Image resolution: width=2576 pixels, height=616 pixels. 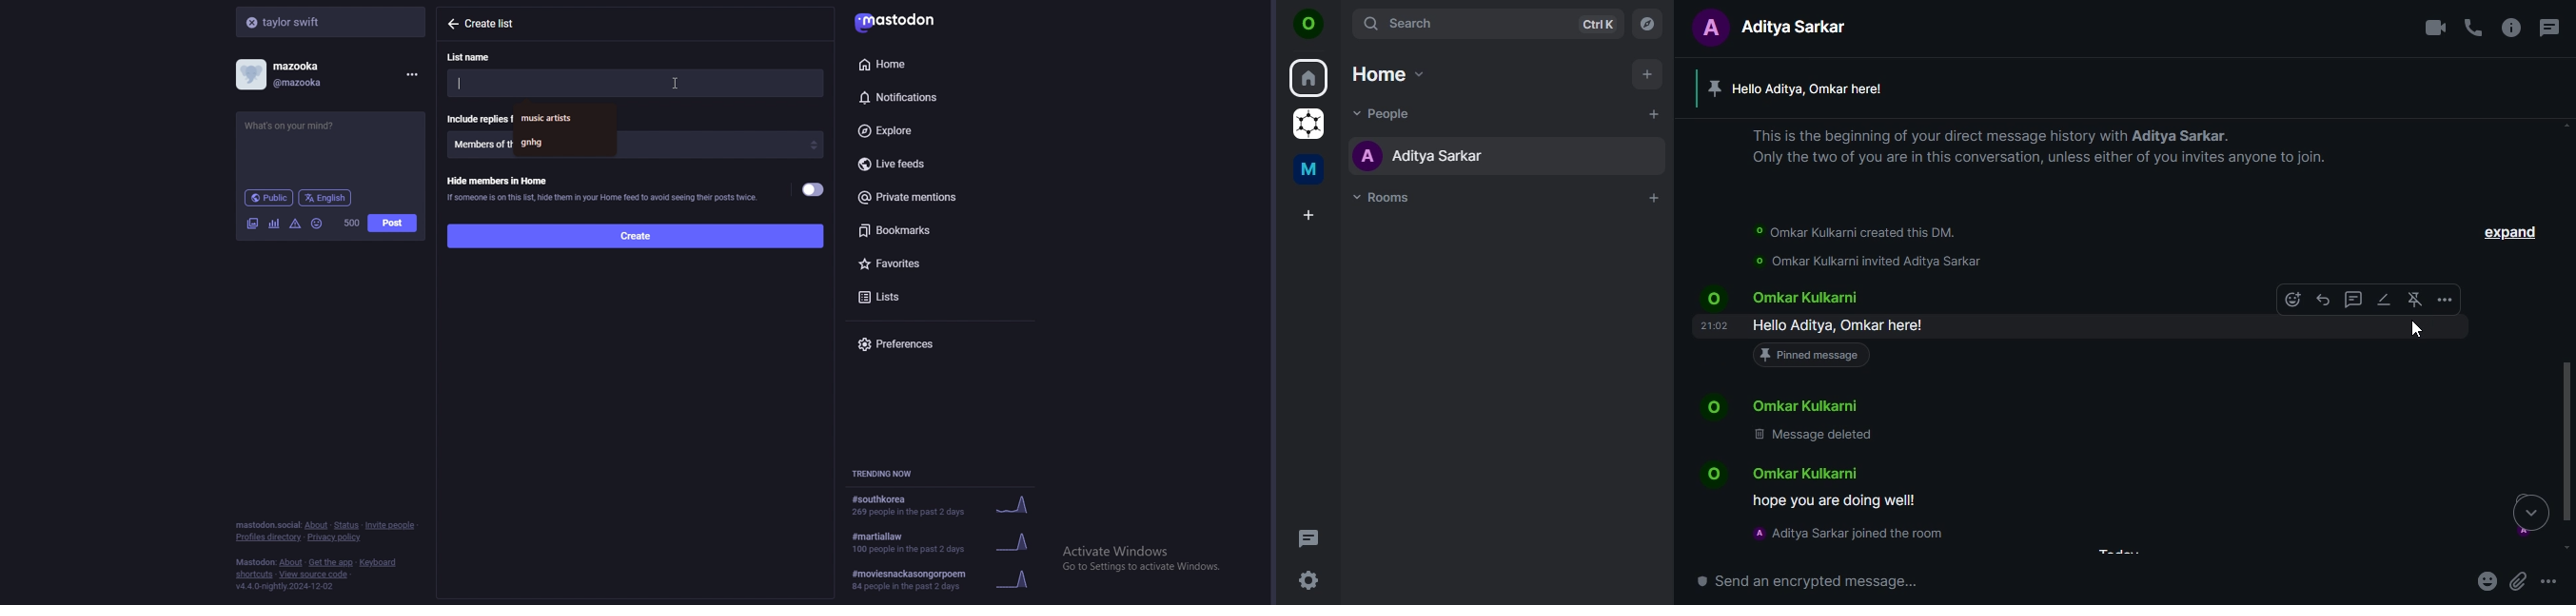 What do you see at coordinates (2324, 299) in the screenshot?
I see `reply` at bounding box center [2324, 299].